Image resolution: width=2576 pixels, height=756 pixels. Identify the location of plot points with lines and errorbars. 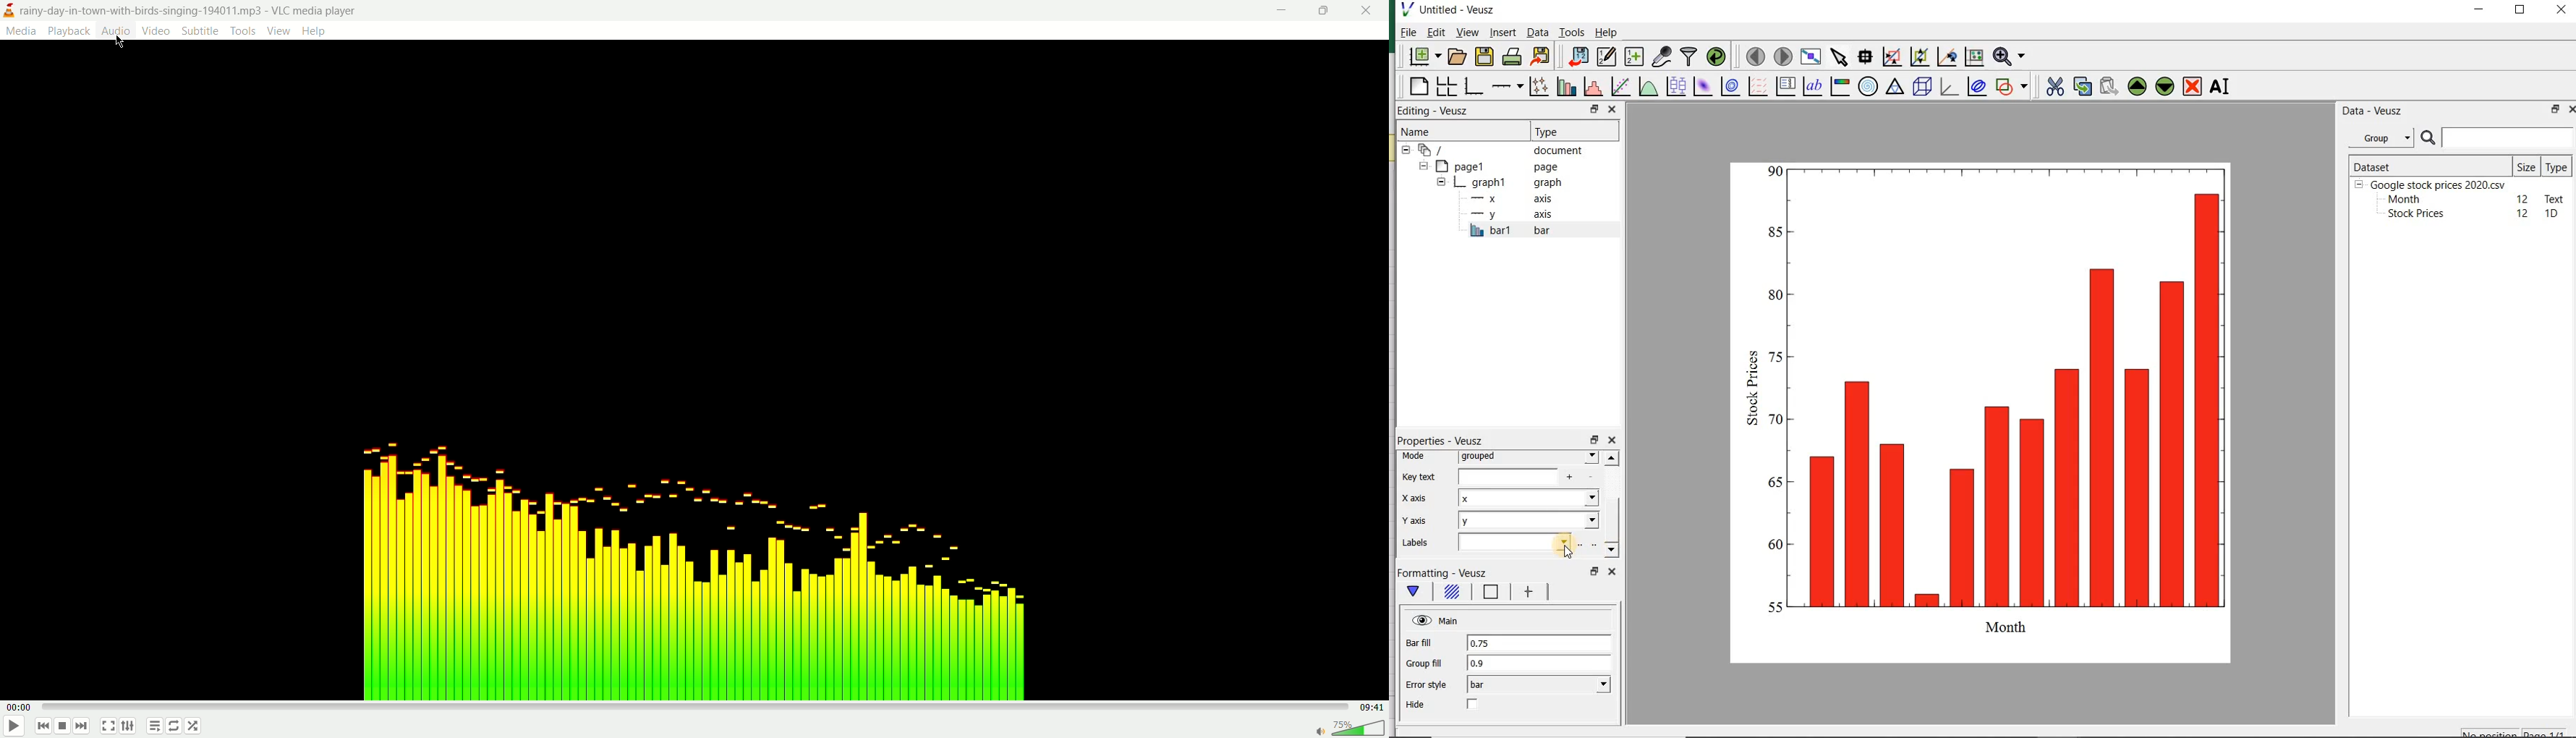
(1536, 88).